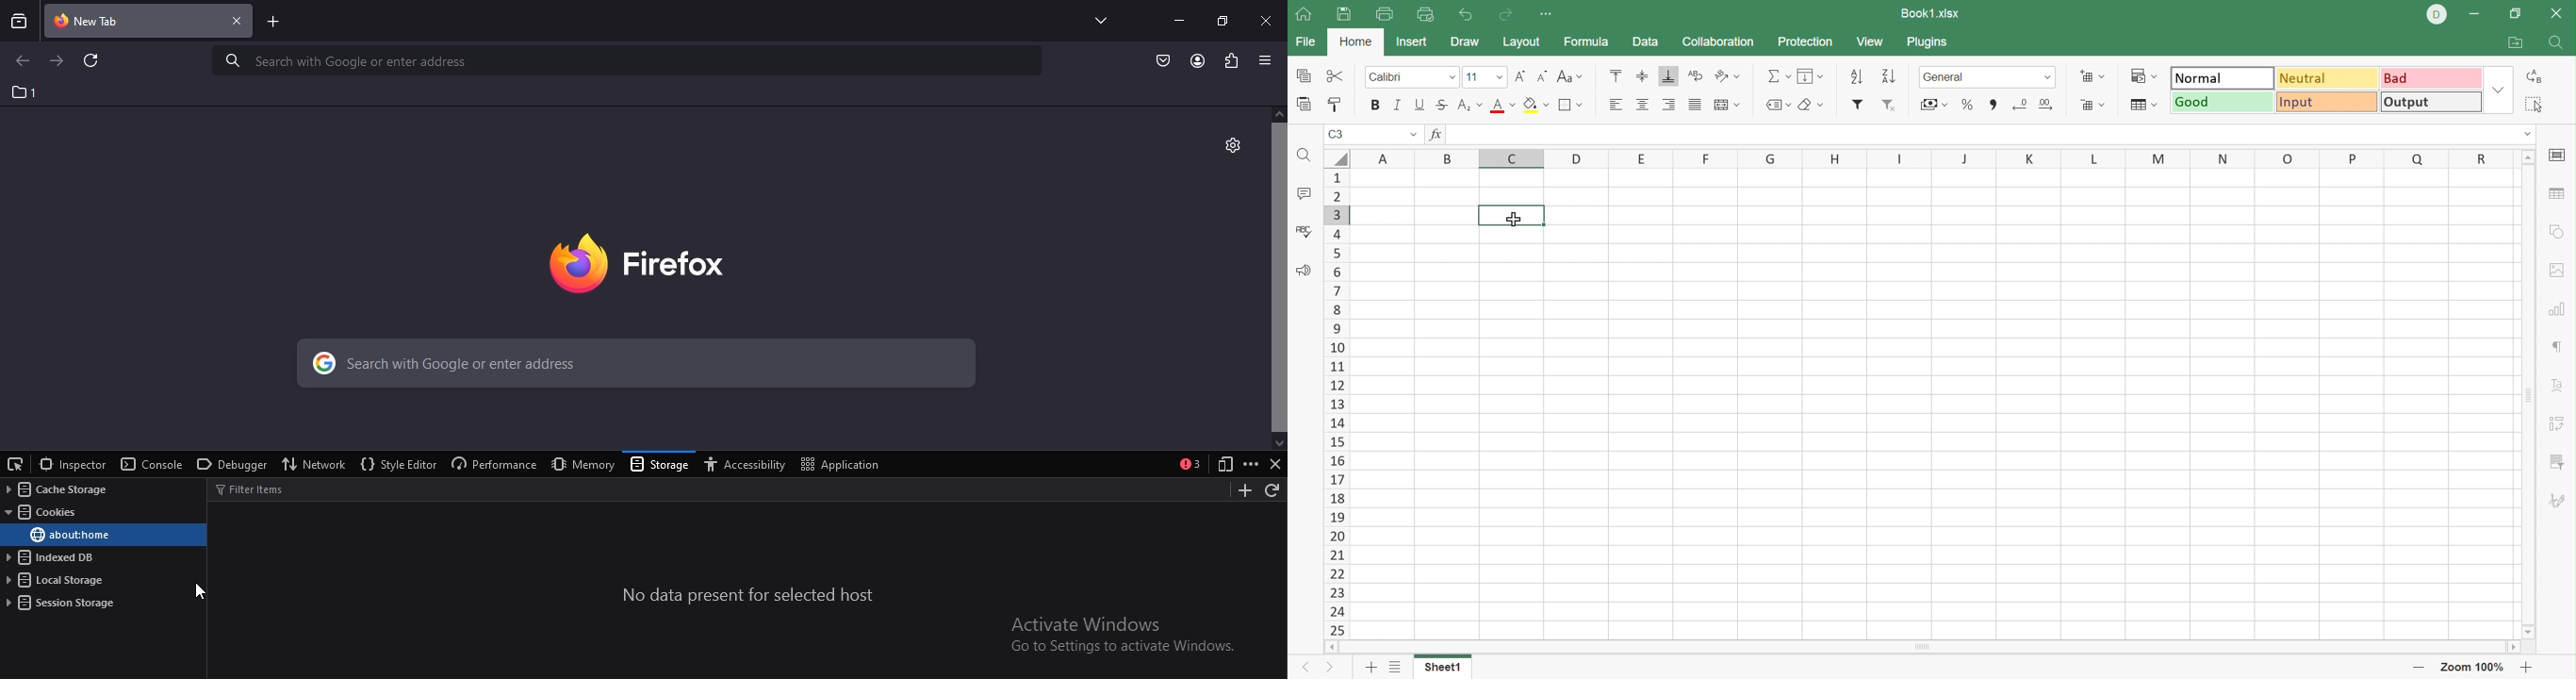 This screenshot has width=2576, height=700. I want to click on restore, so click(1222, 20).